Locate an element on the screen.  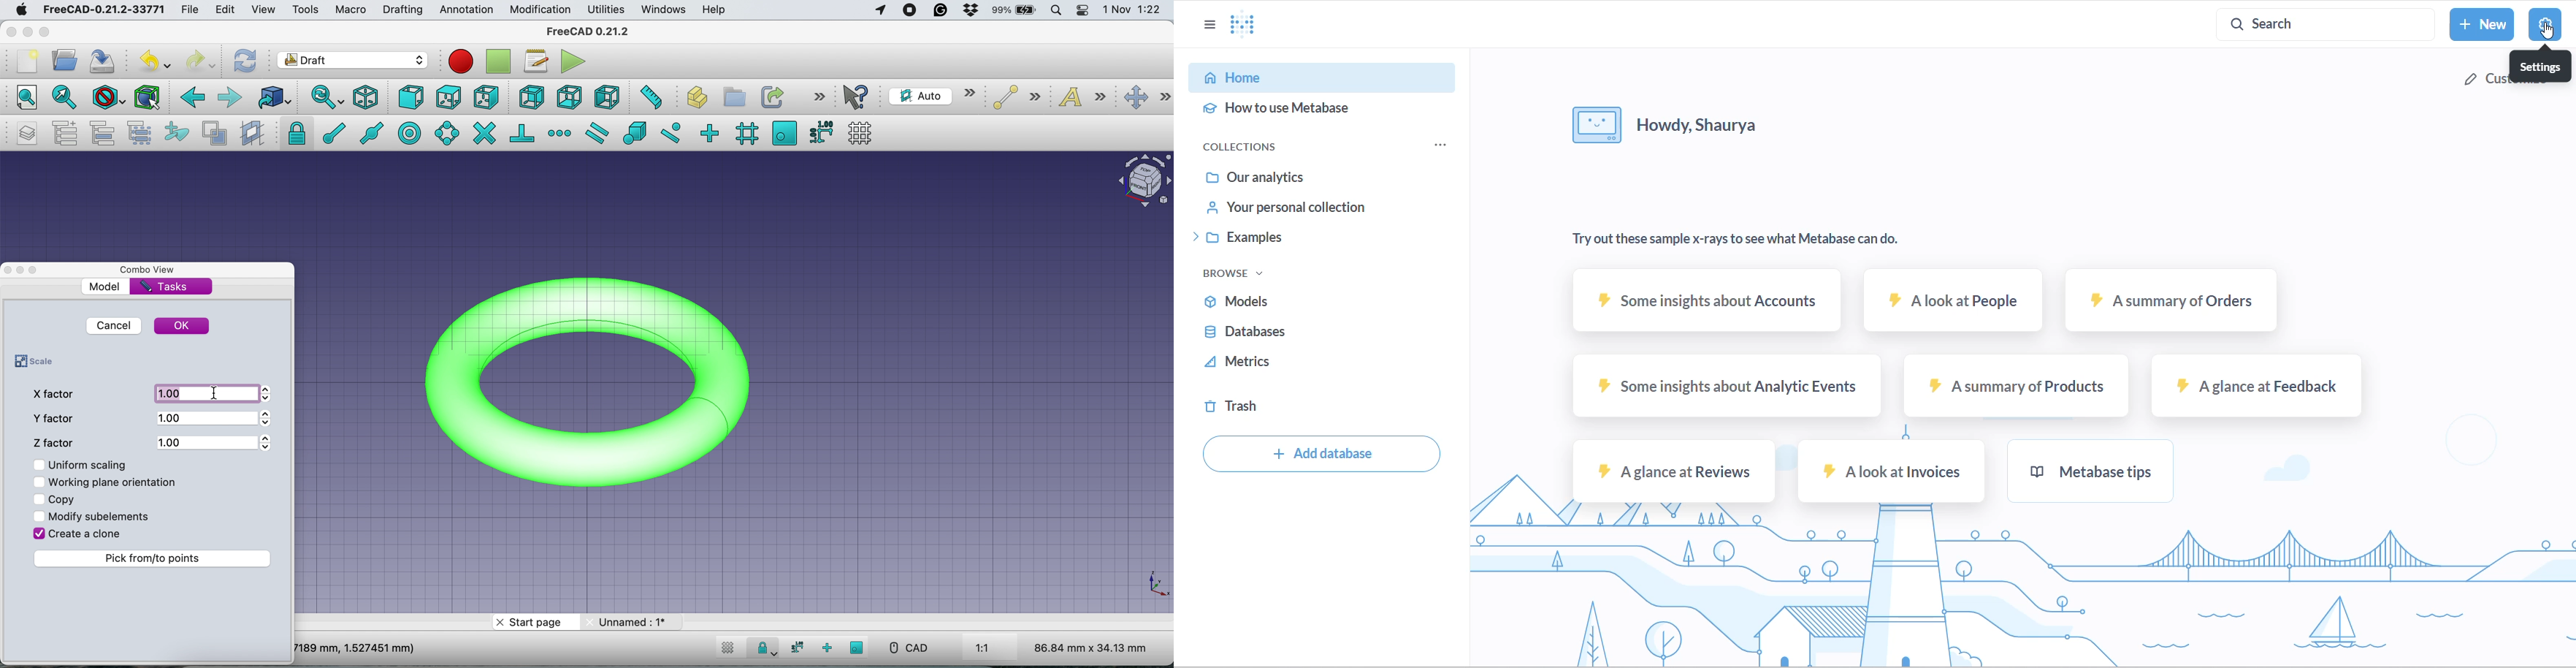
help is located at coordinates (712, 10).